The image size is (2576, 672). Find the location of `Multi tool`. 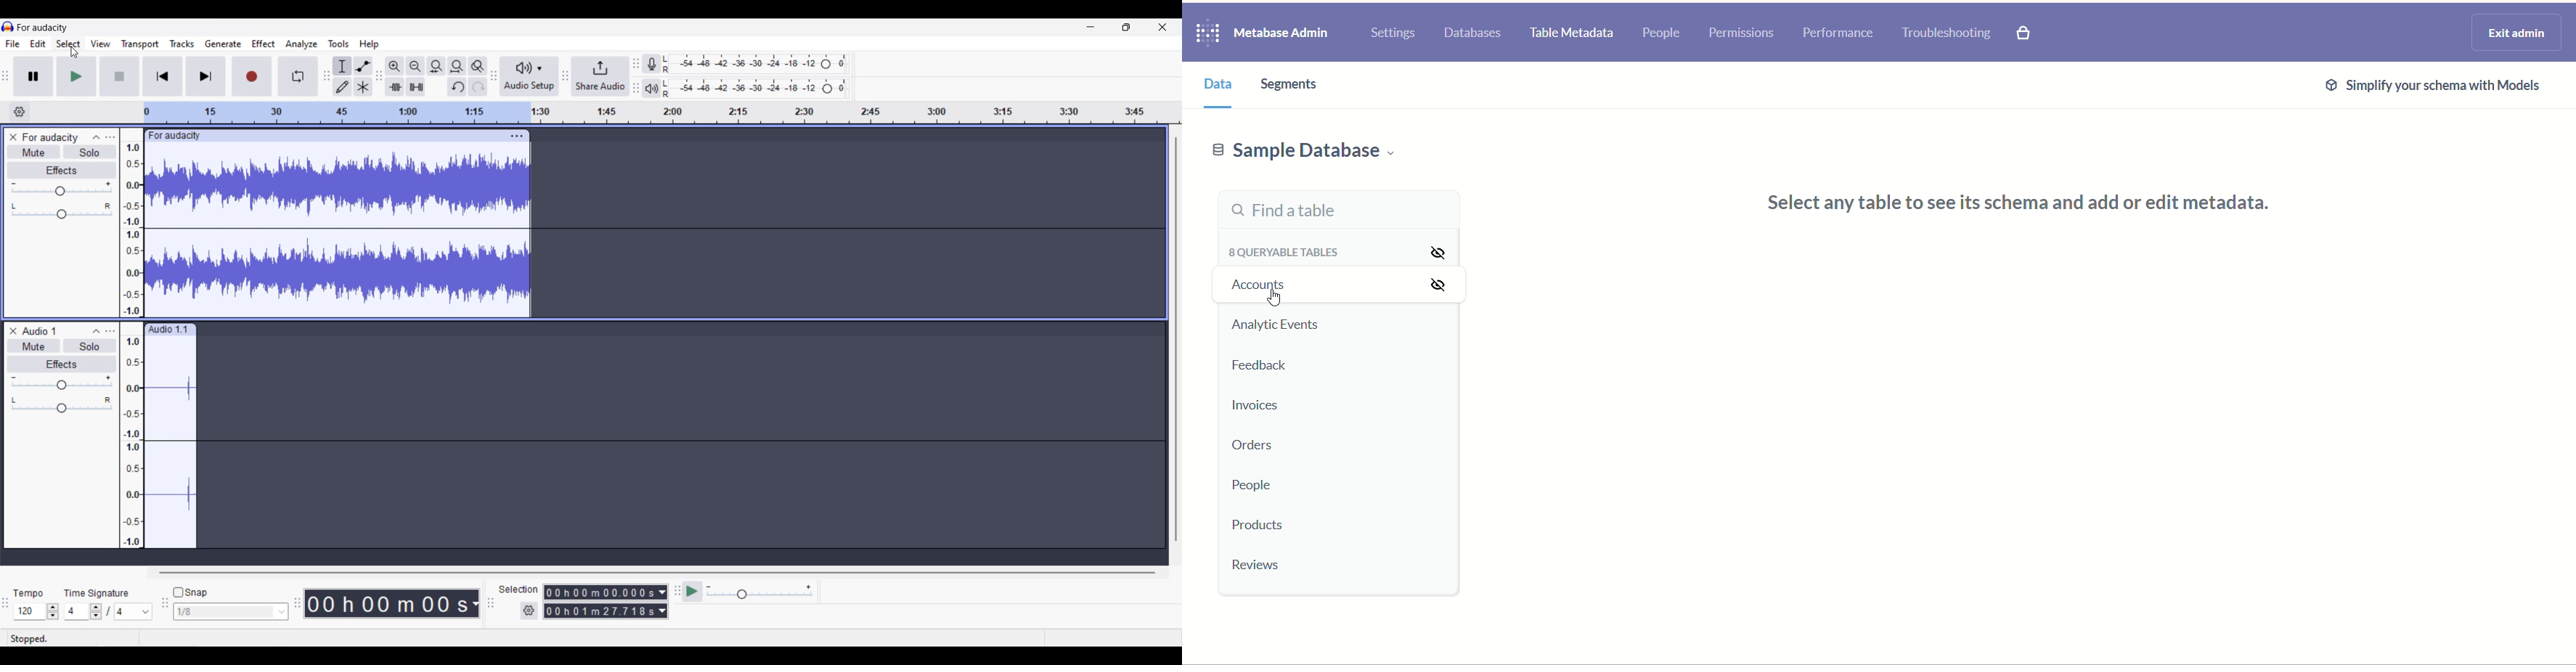

Multi tool is located at coordinates (363, 87).